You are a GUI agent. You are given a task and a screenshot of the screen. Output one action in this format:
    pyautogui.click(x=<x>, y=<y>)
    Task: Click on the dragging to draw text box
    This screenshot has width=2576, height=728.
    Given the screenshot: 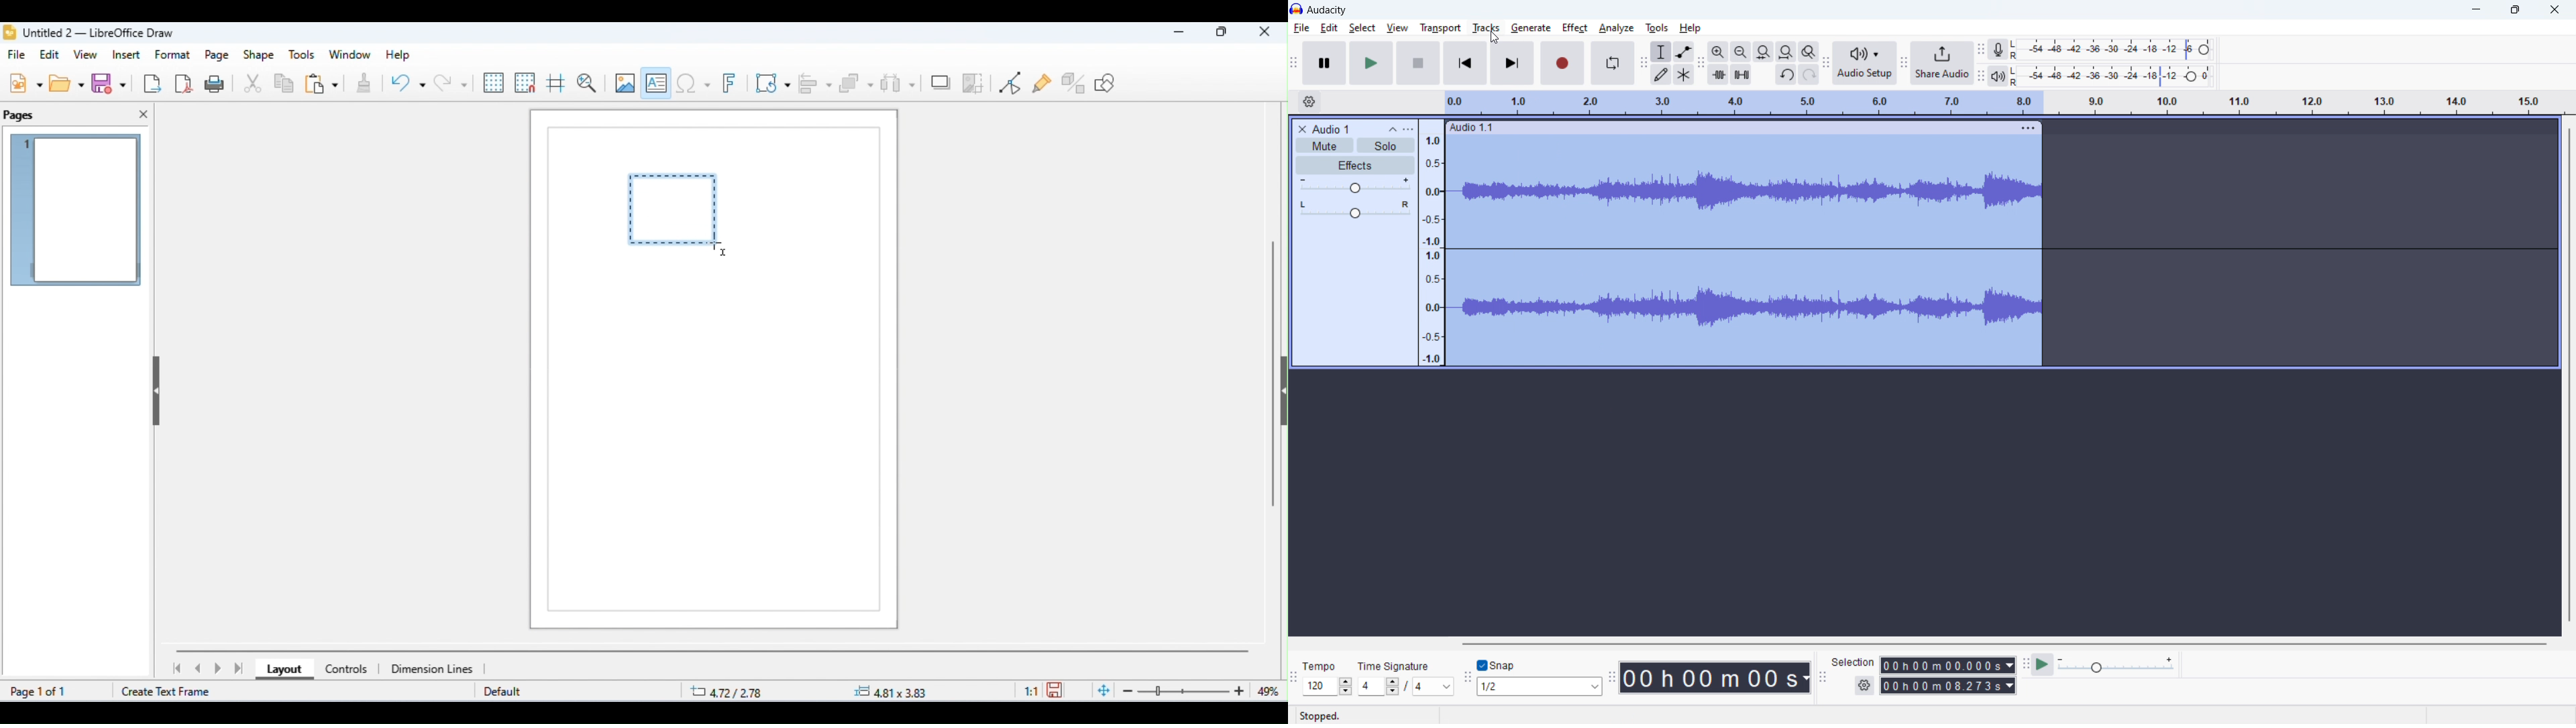 What is the action you would take?
    pyautogui.click(x=679, y=217)
    